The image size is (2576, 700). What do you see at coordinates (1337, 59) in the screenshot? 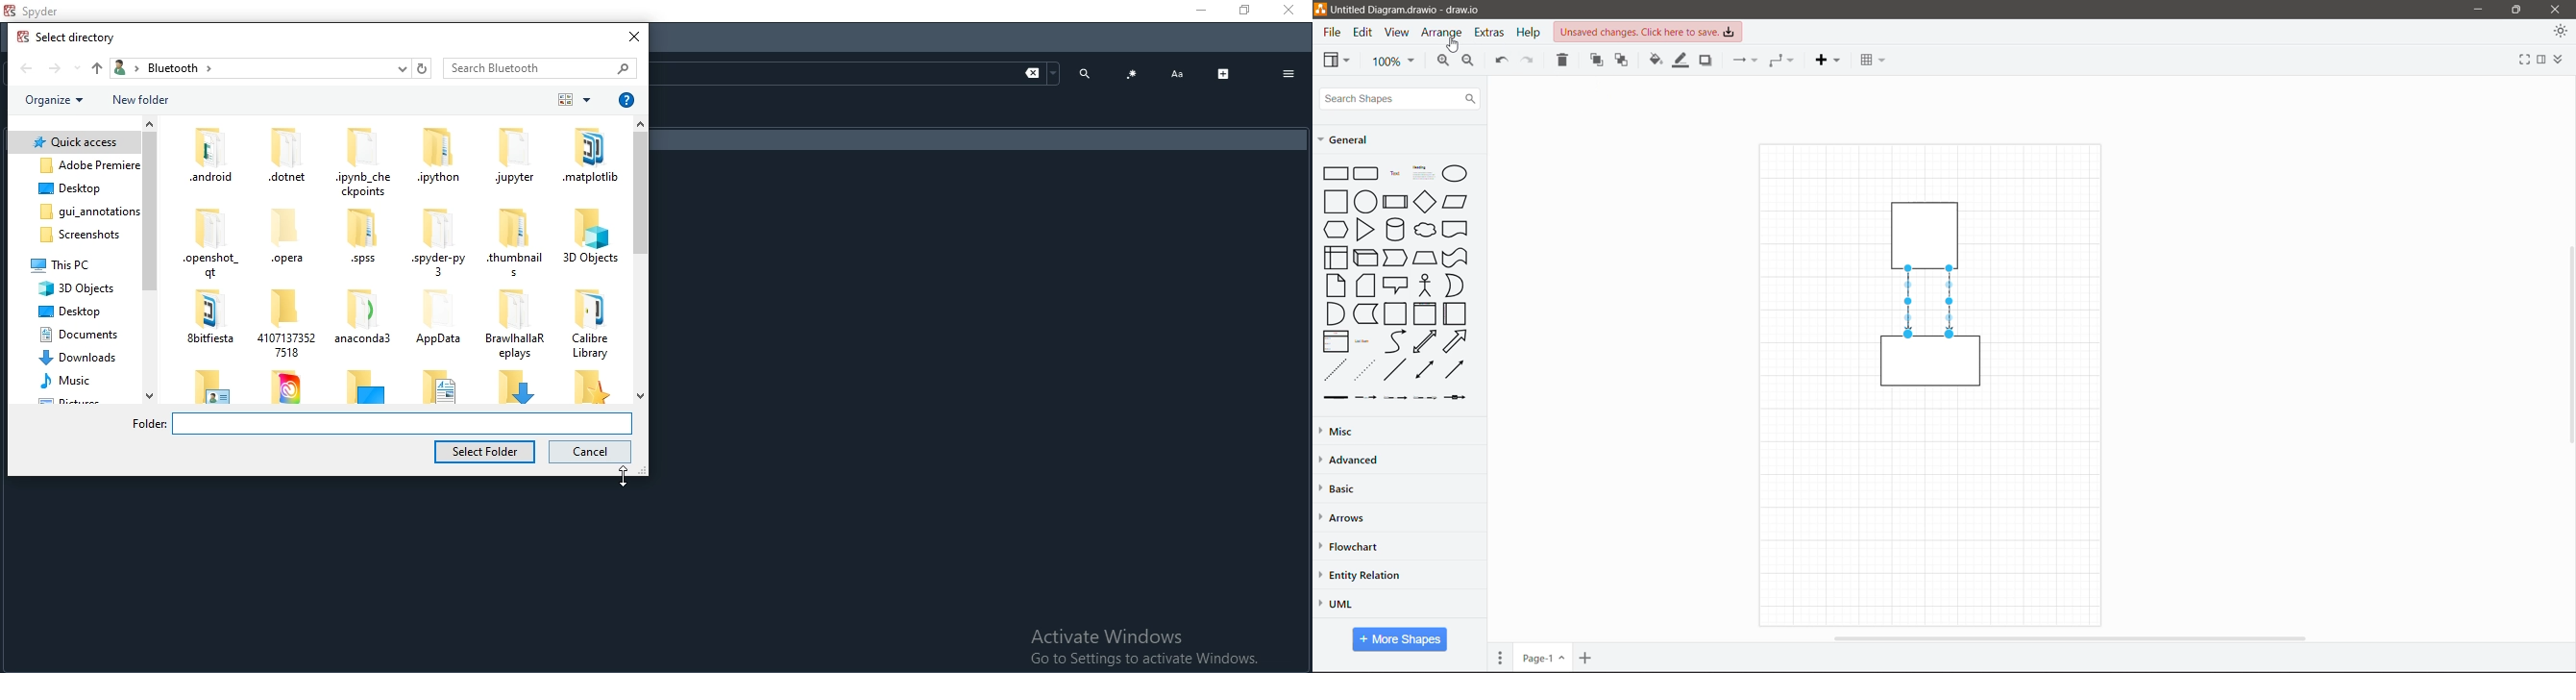
I see `View` at bounding box center [1337, 59].